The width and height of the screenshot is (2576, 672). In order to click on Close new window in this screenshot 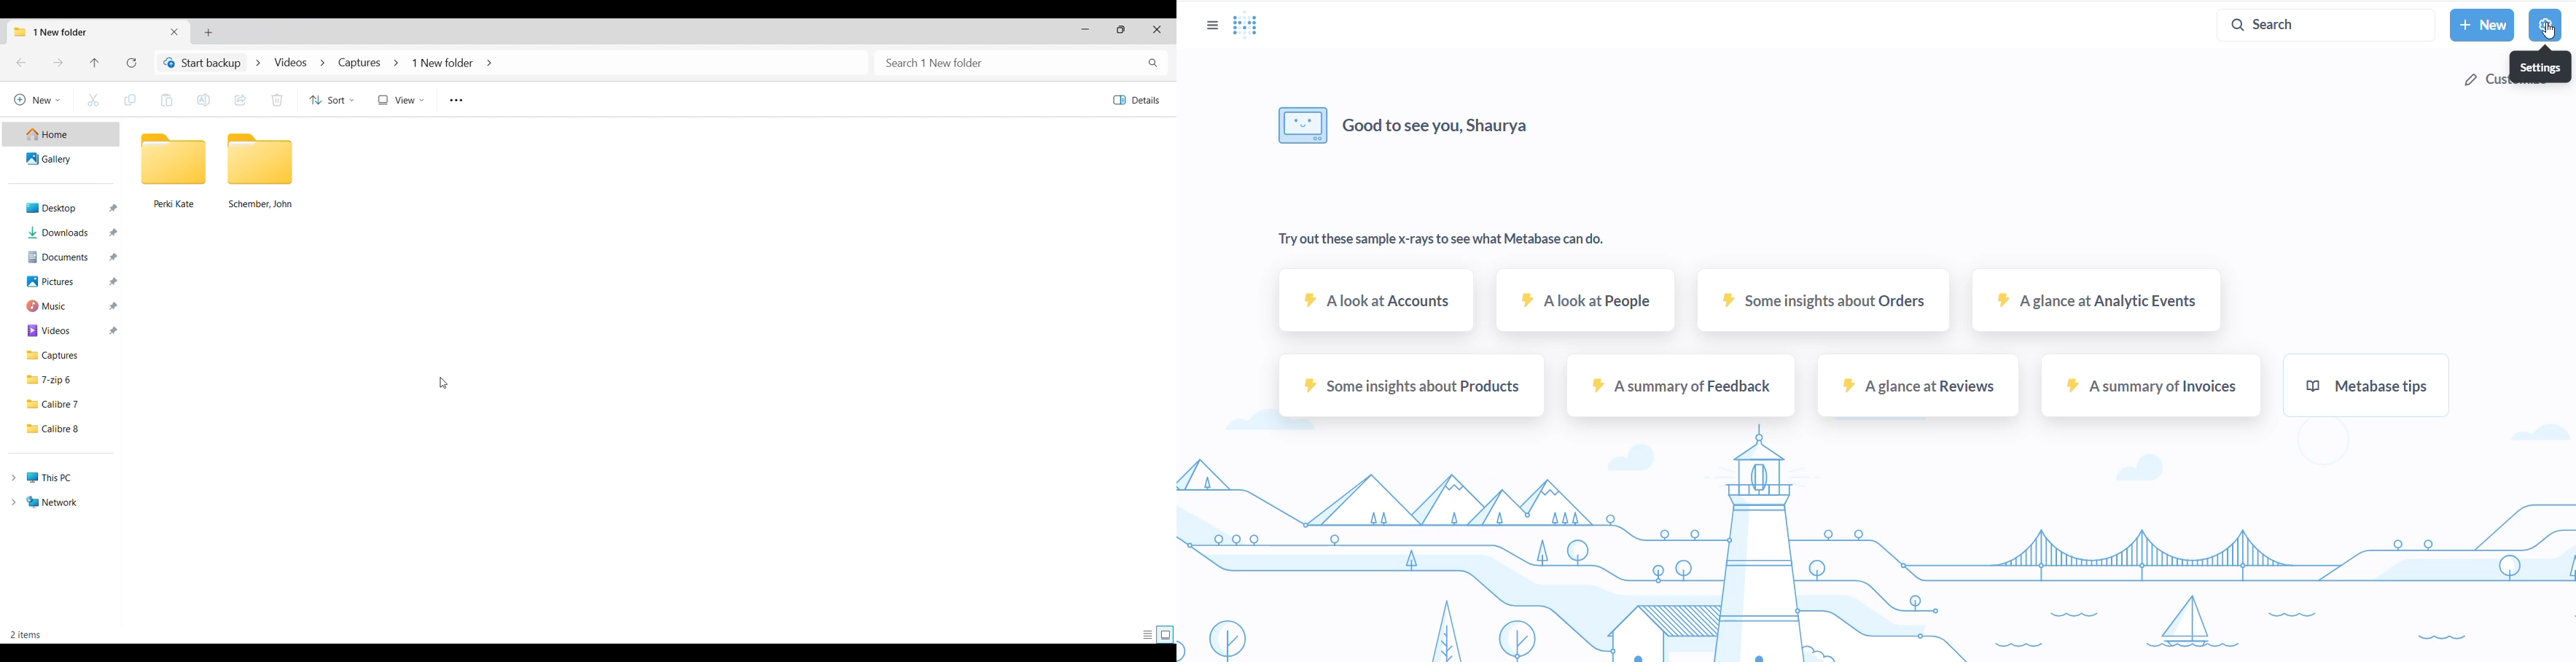, I will do `click(1158, 30)`.